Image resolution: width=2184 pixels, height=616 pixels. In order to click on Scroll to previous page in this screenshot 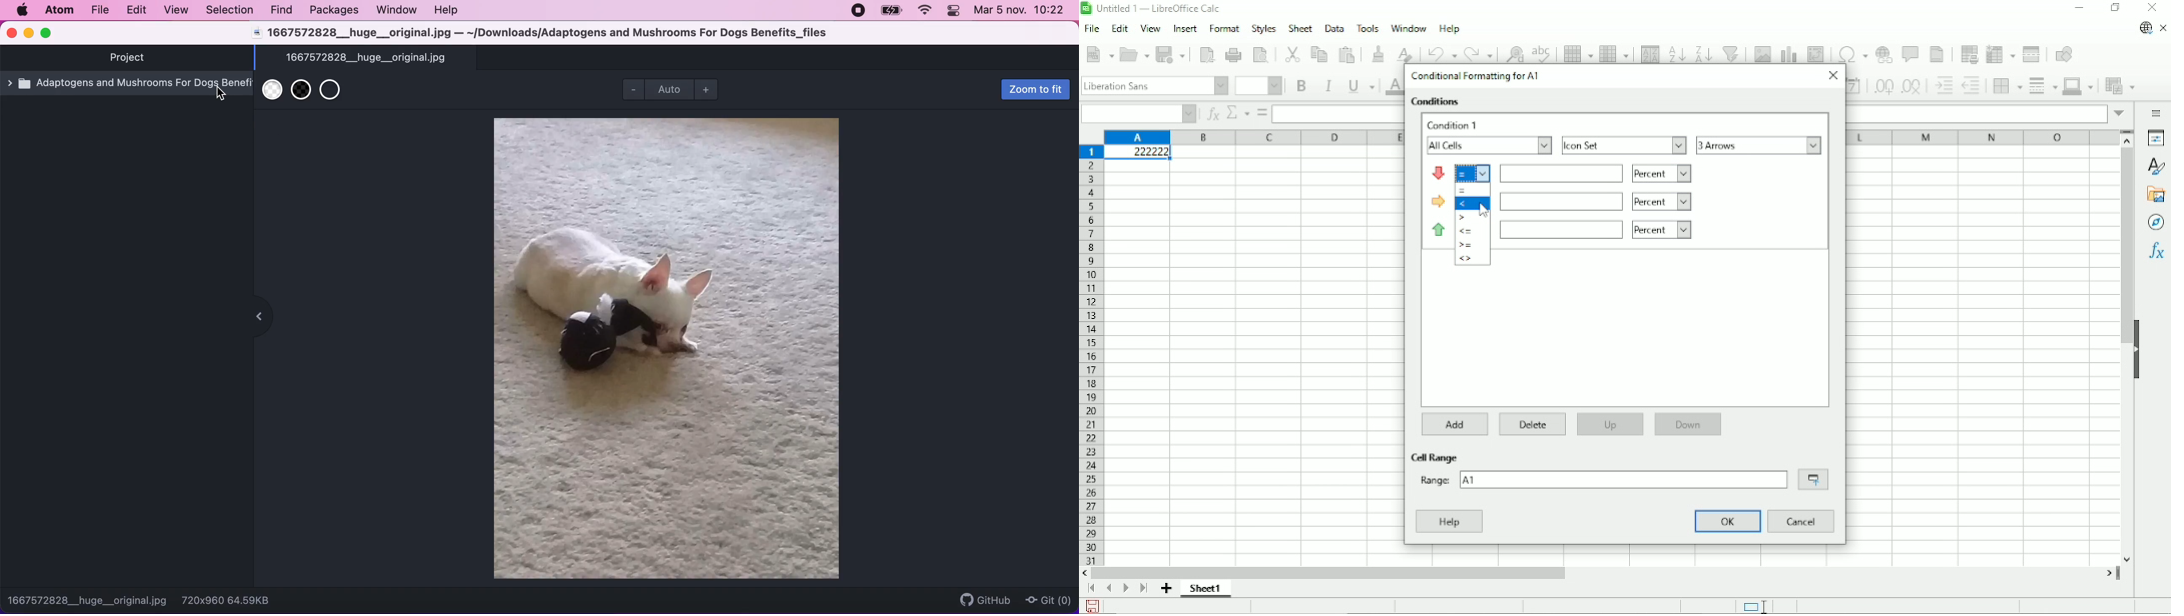, I will do `click(1109, 588)`.